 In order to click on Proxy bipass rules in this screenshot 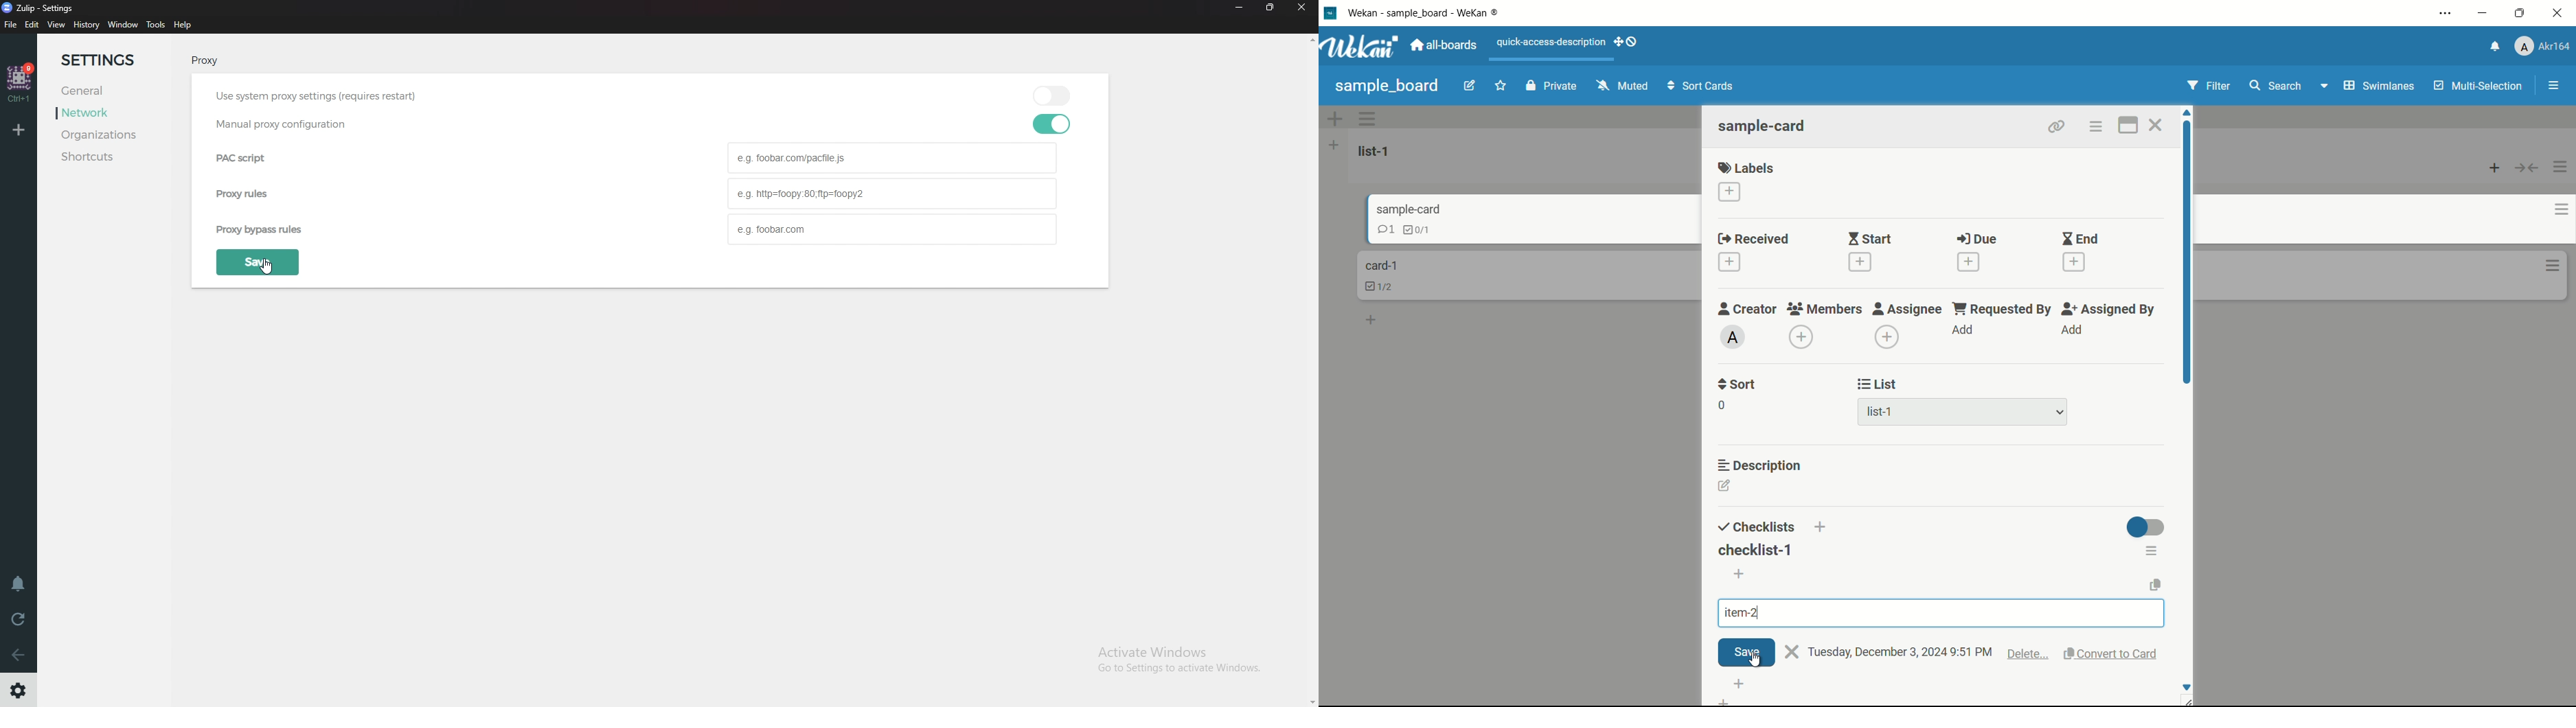, I will do `click(303, 229)`.